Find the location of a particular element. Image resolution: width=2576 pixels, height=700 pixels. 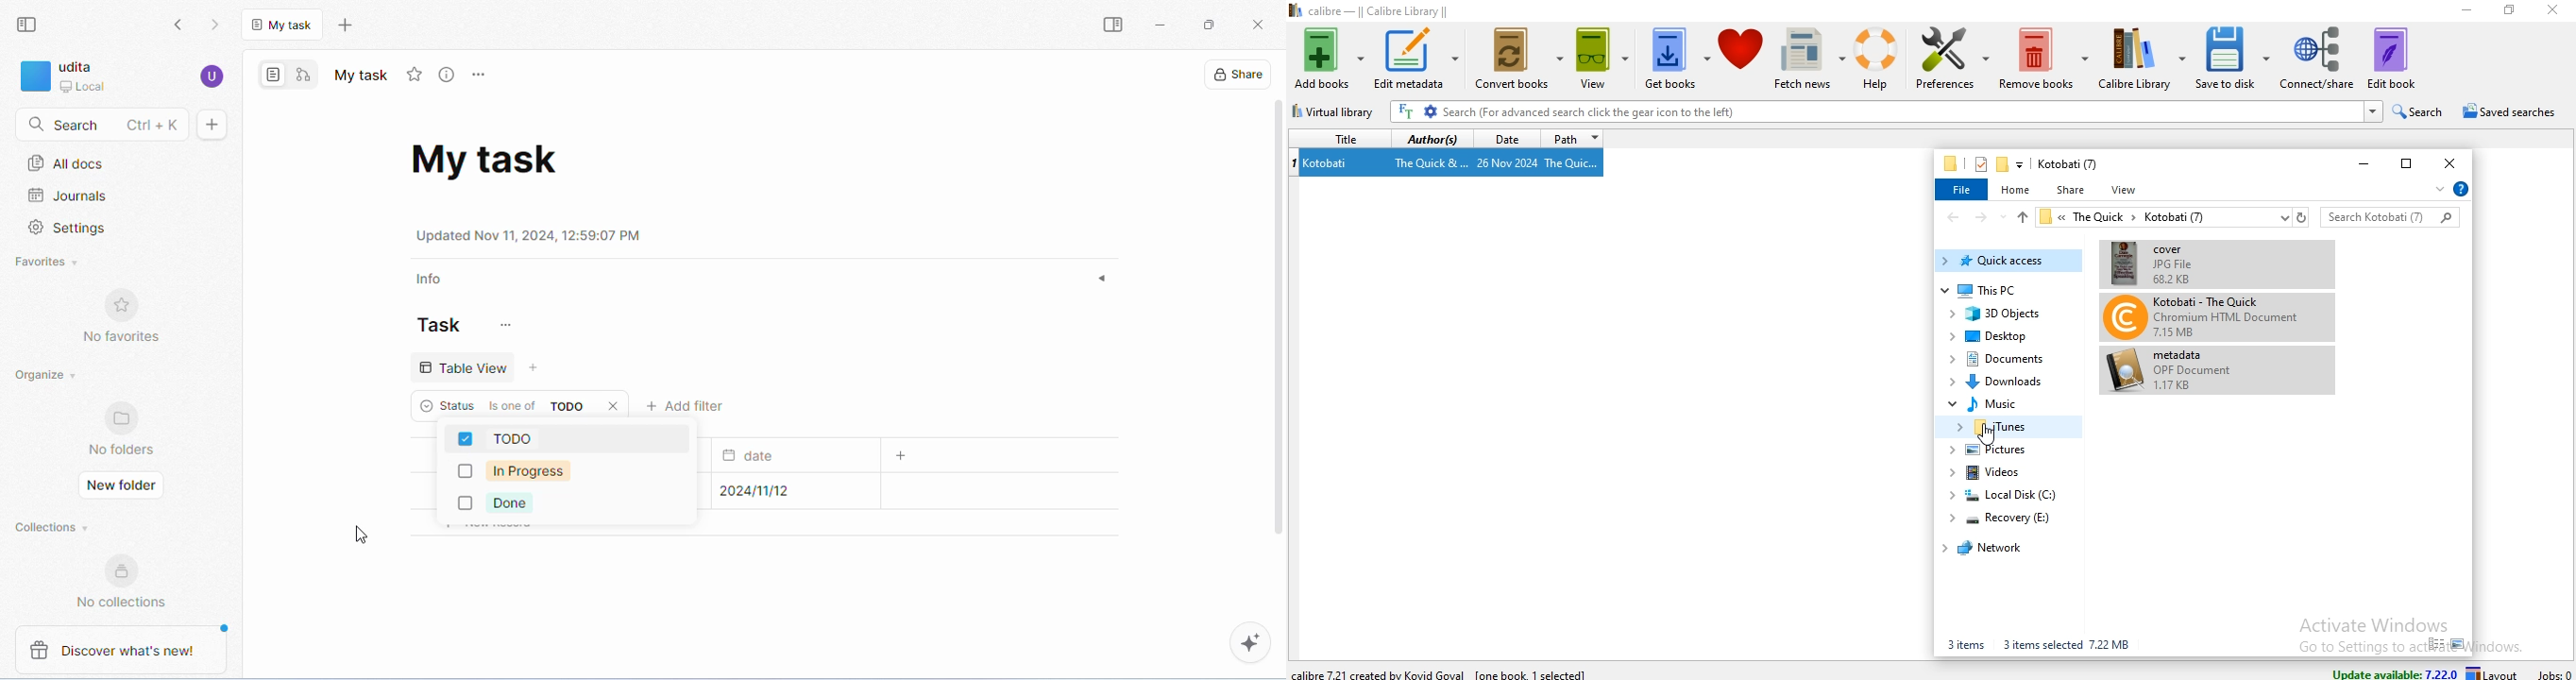

recovery (E:) is located at coordinates (2008, 517).